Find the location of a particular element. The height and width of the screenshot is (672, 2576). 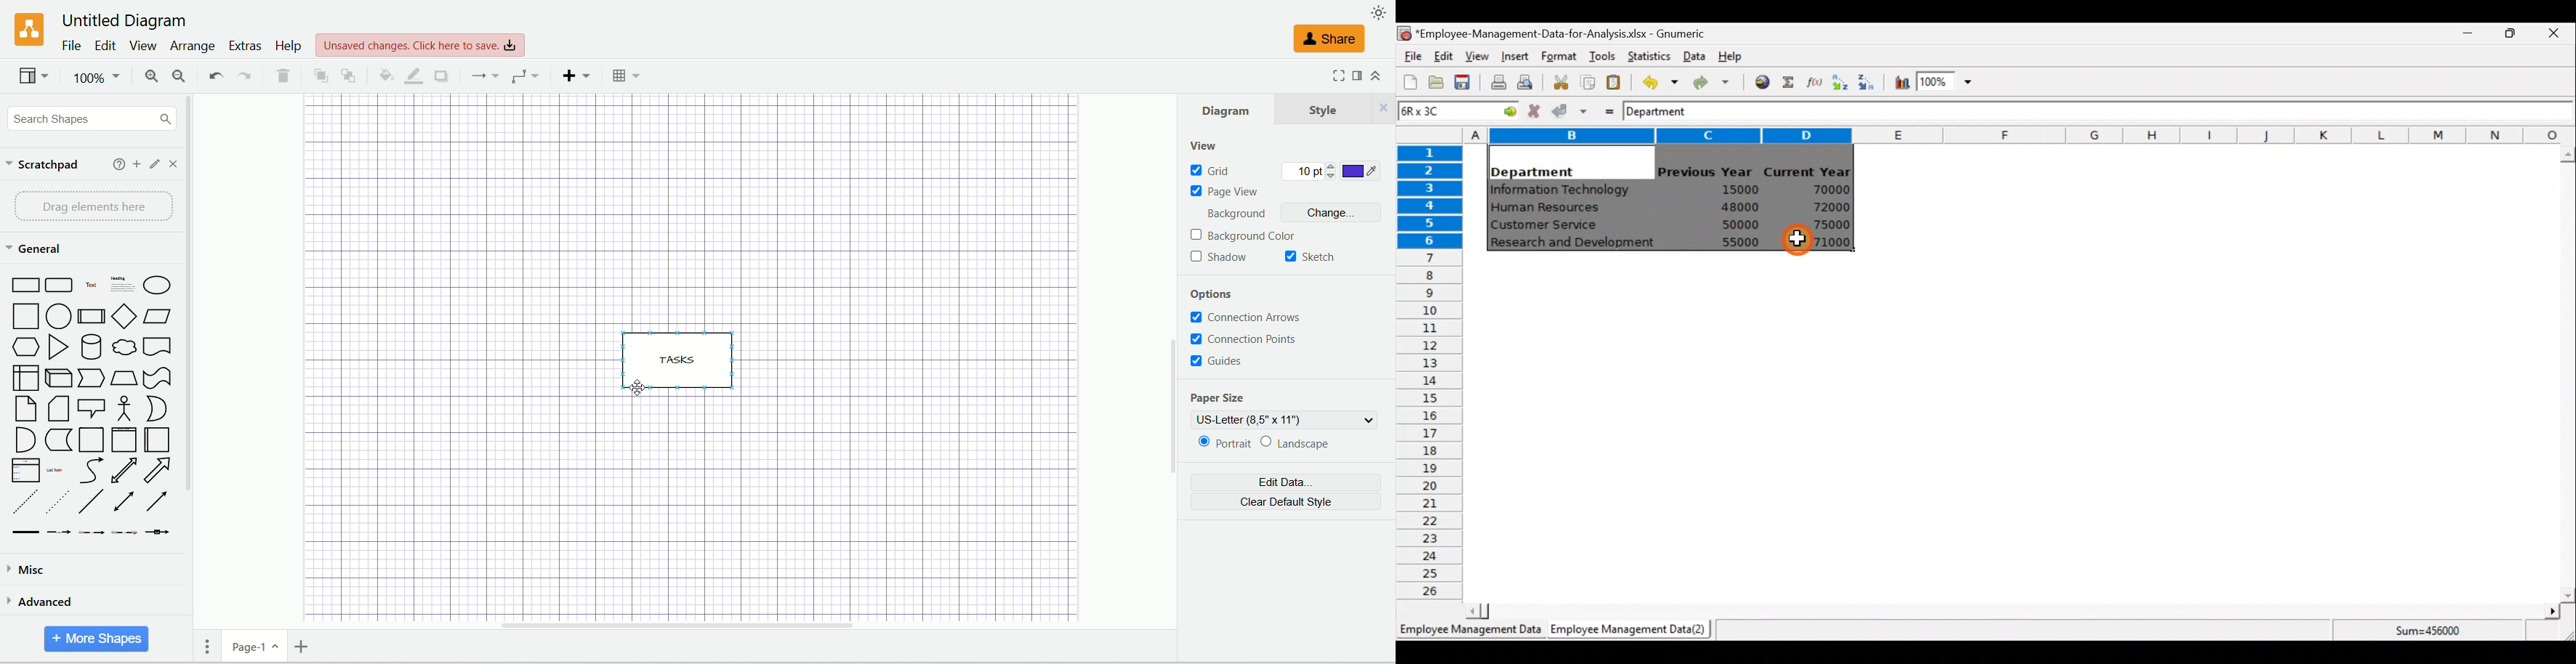

Zoom is located at coordinates (1946, 84).